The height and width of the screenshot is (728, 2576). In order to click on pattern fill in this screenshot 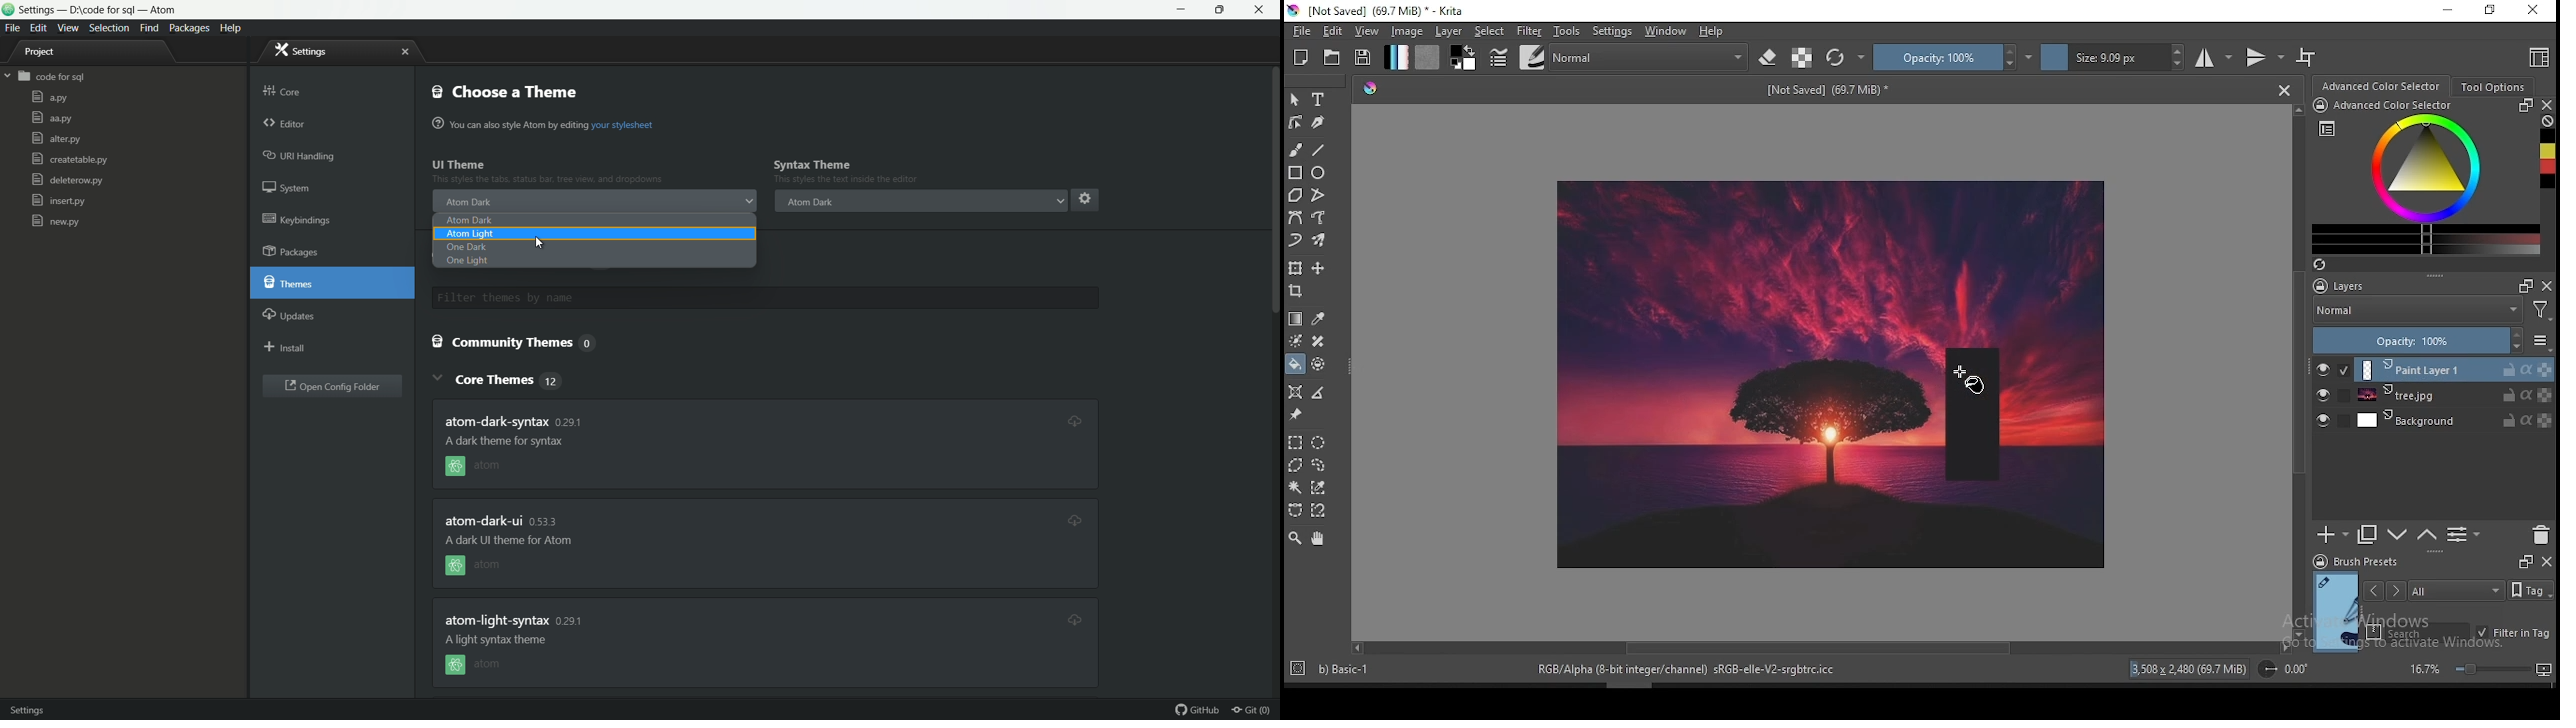, I will do `click(1428, 58)`.